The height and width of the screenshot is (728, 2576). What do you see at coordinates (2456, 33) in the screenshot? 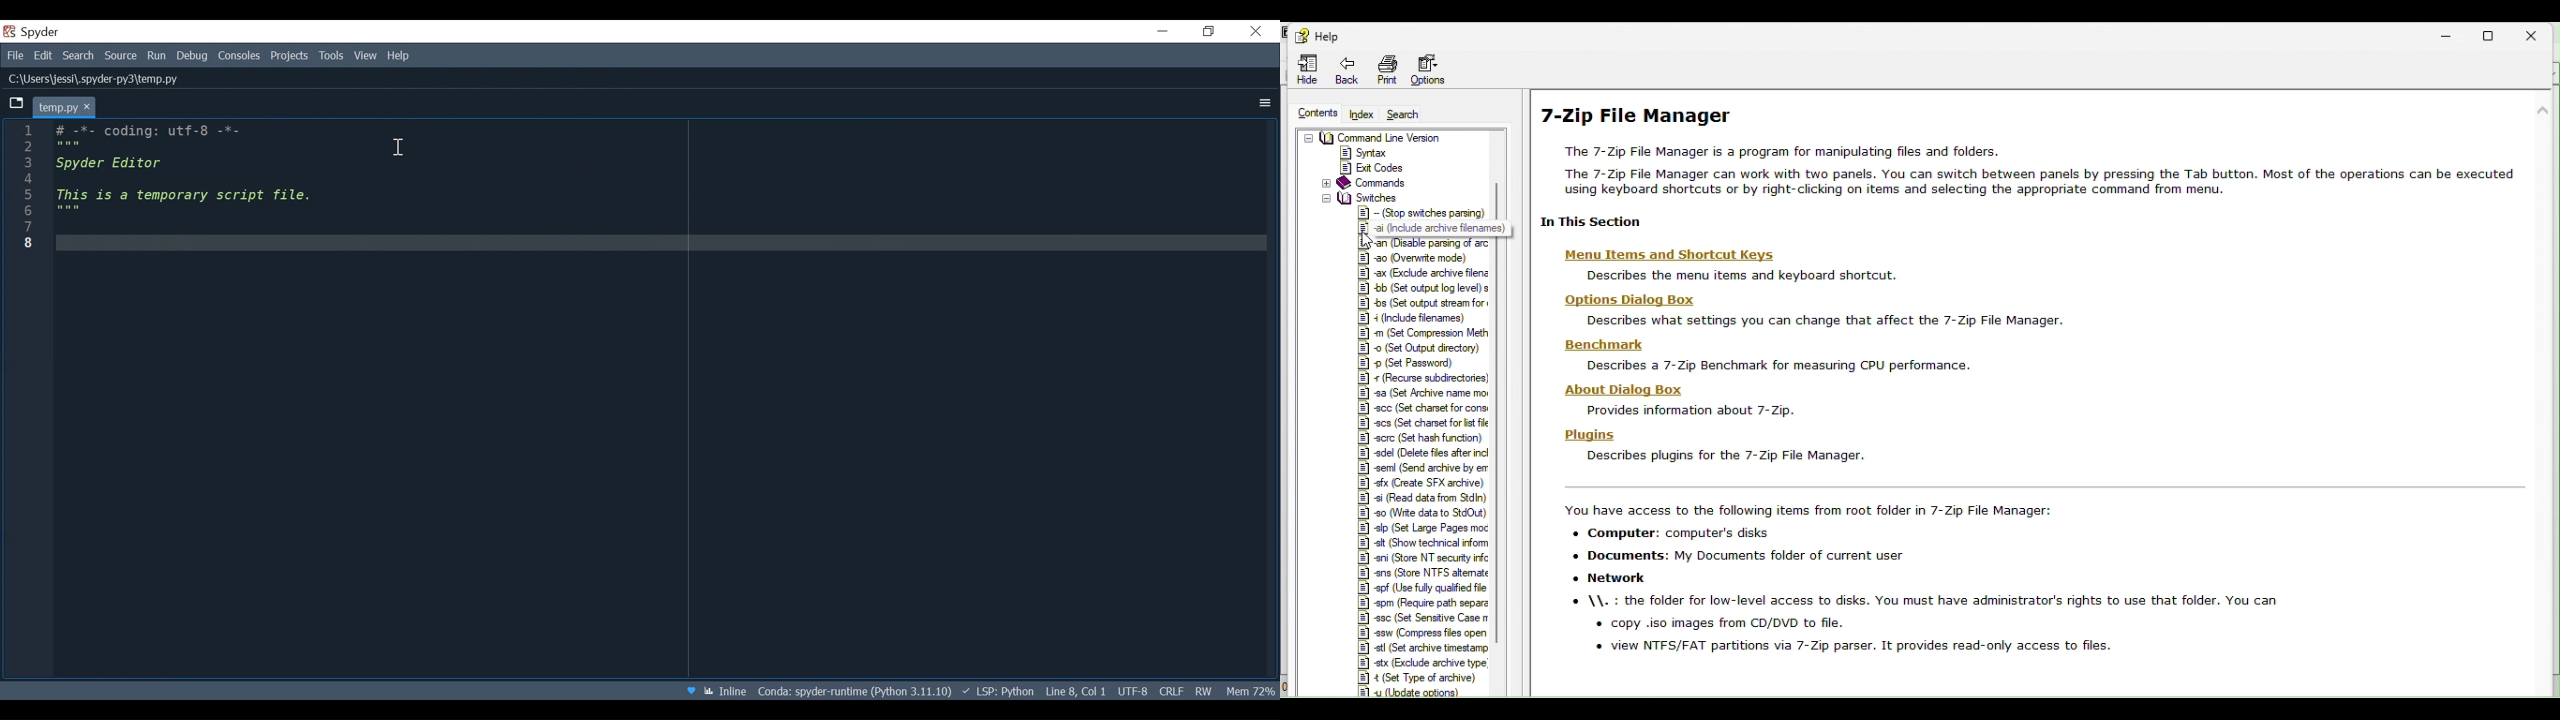
I see `Minimise` at bounding box center [2456, 33].